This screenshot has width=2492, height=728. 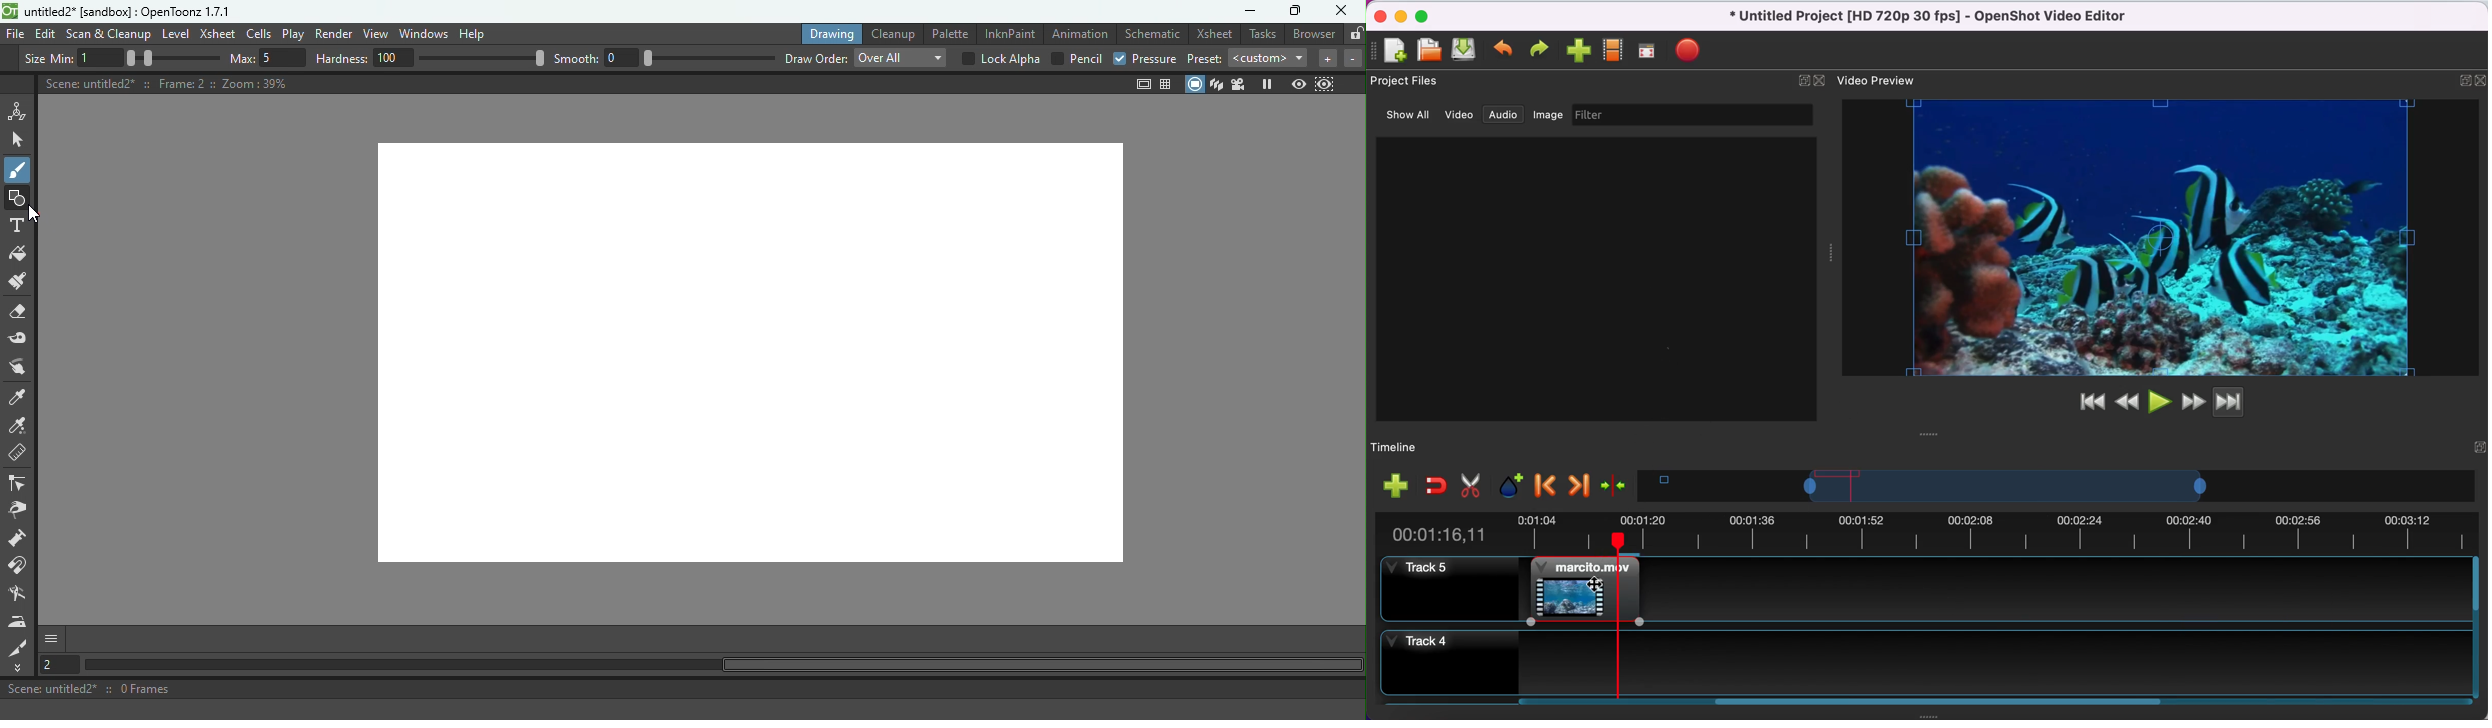 What do you see at coordinates (683, 689) in the screenshot?
I see `Scene: untitled2* :: 0 Frames` at bounding box center [683, 689].